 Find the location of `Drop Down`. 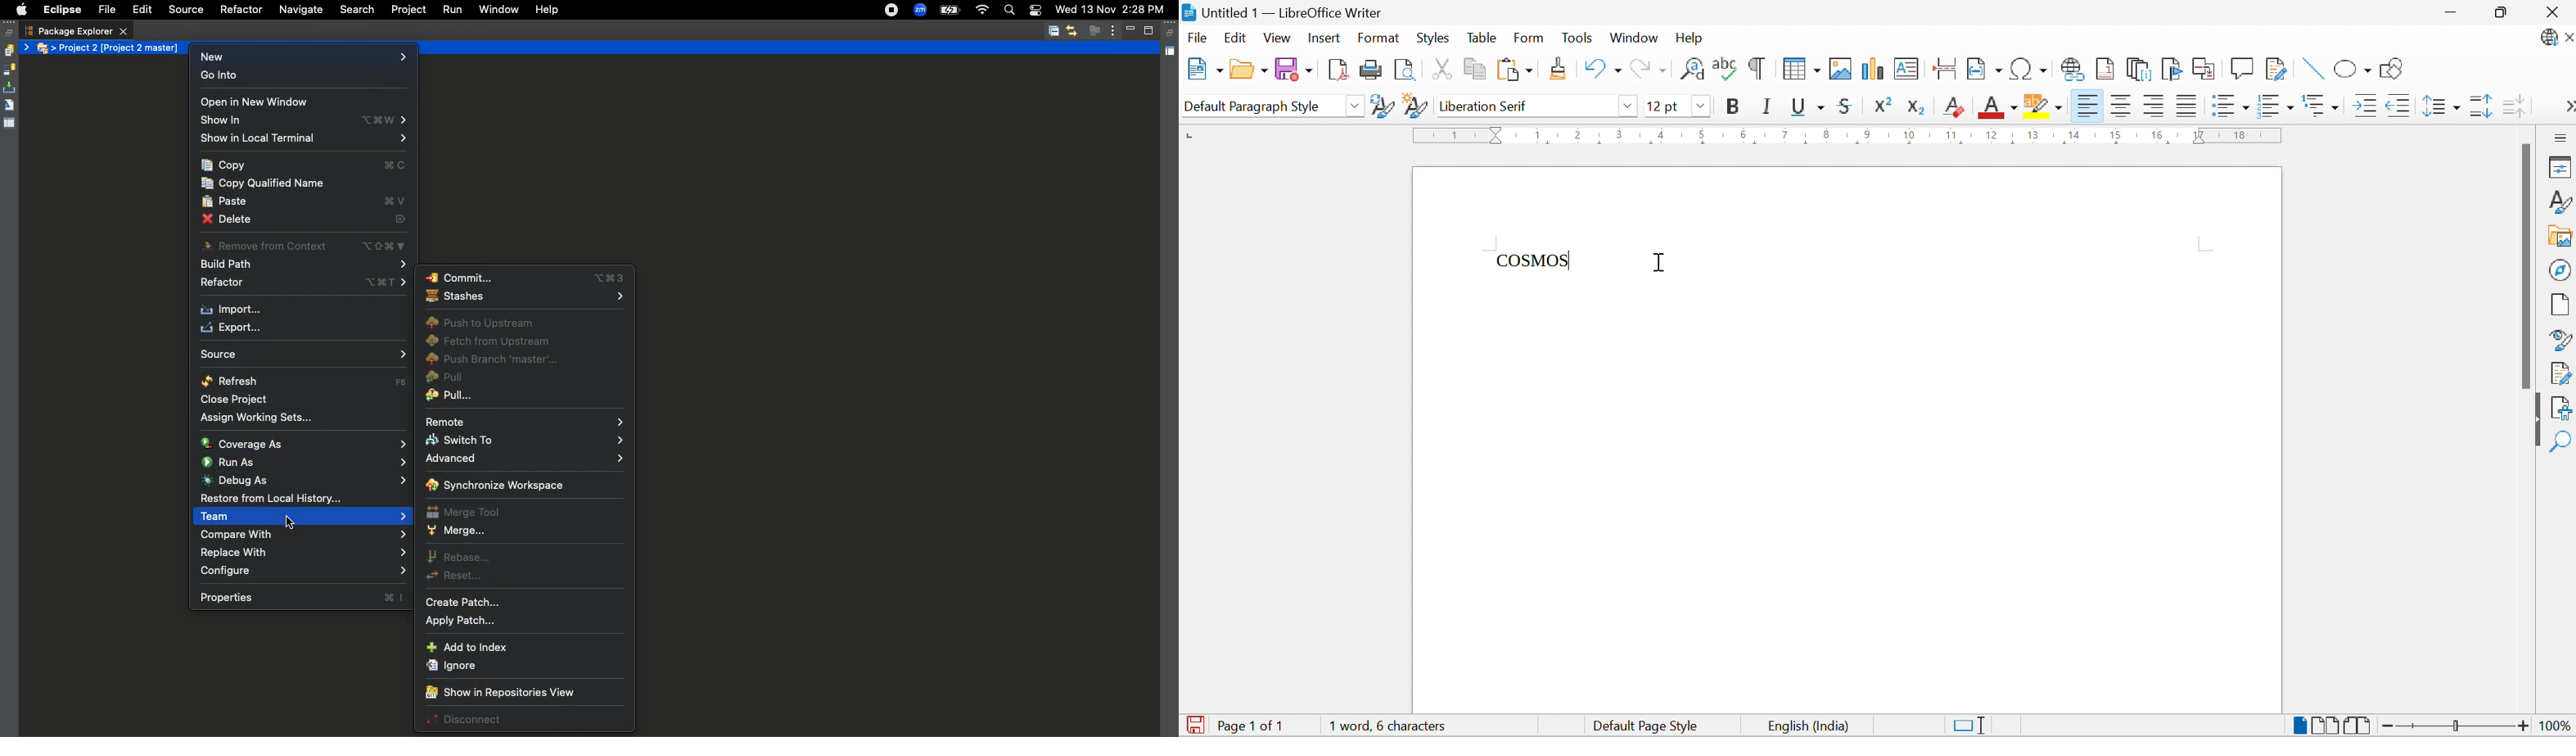

Drop Down is located at coordinates (1356, 106).